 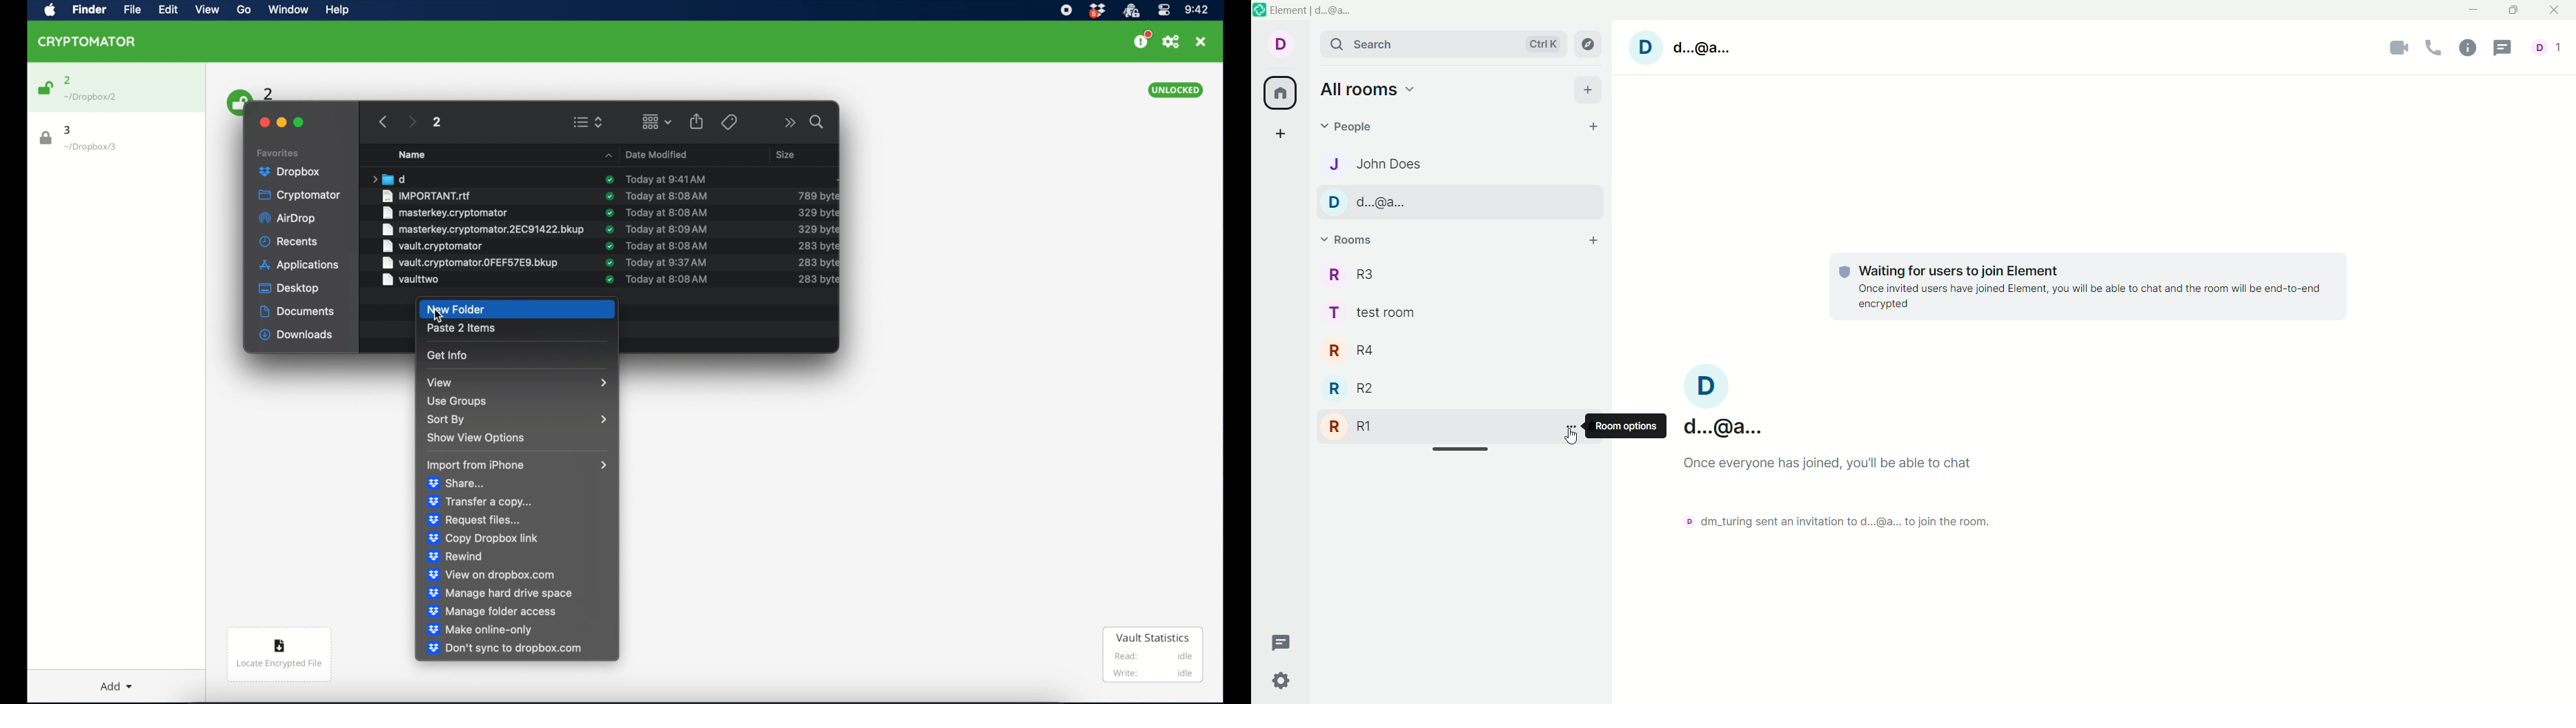 I want to click on close, so click(x=2553, y=10).